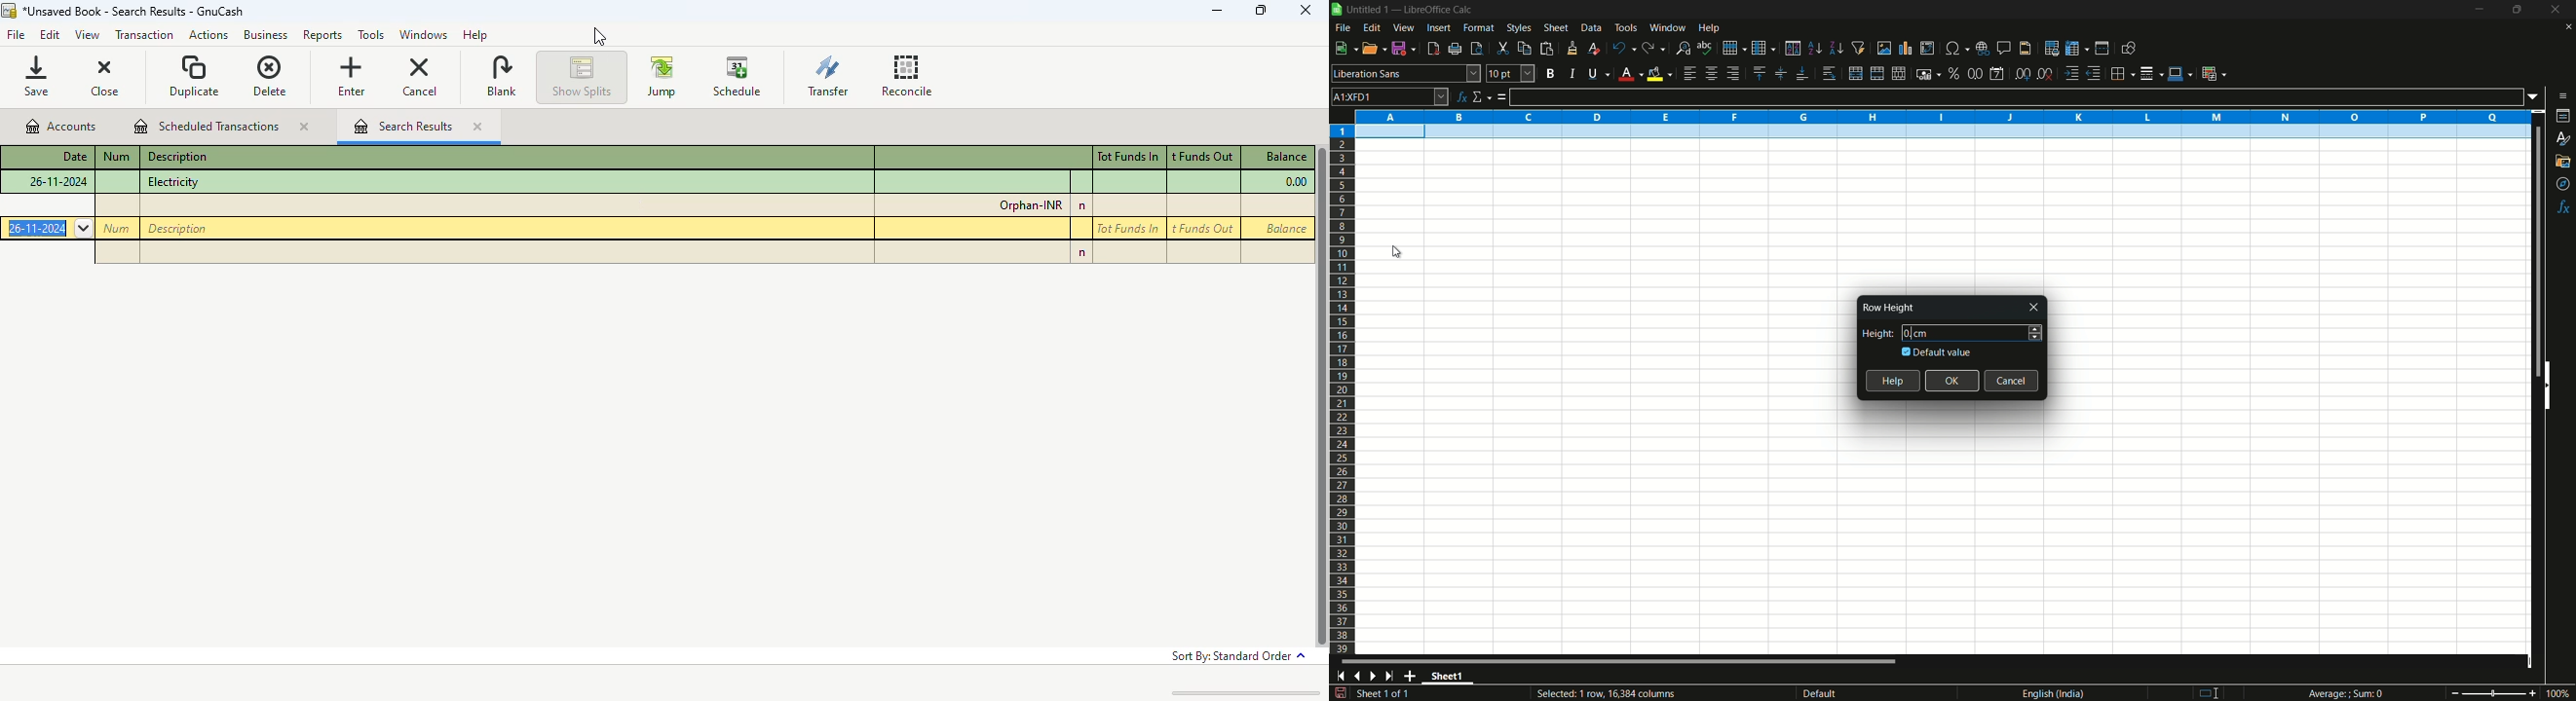 Image resolution: width=2576 pixels, height=728 pixels. What do you see at coordinates (501, 76) in the screenshot?
I see `blank` at bounding box center [501, 76].